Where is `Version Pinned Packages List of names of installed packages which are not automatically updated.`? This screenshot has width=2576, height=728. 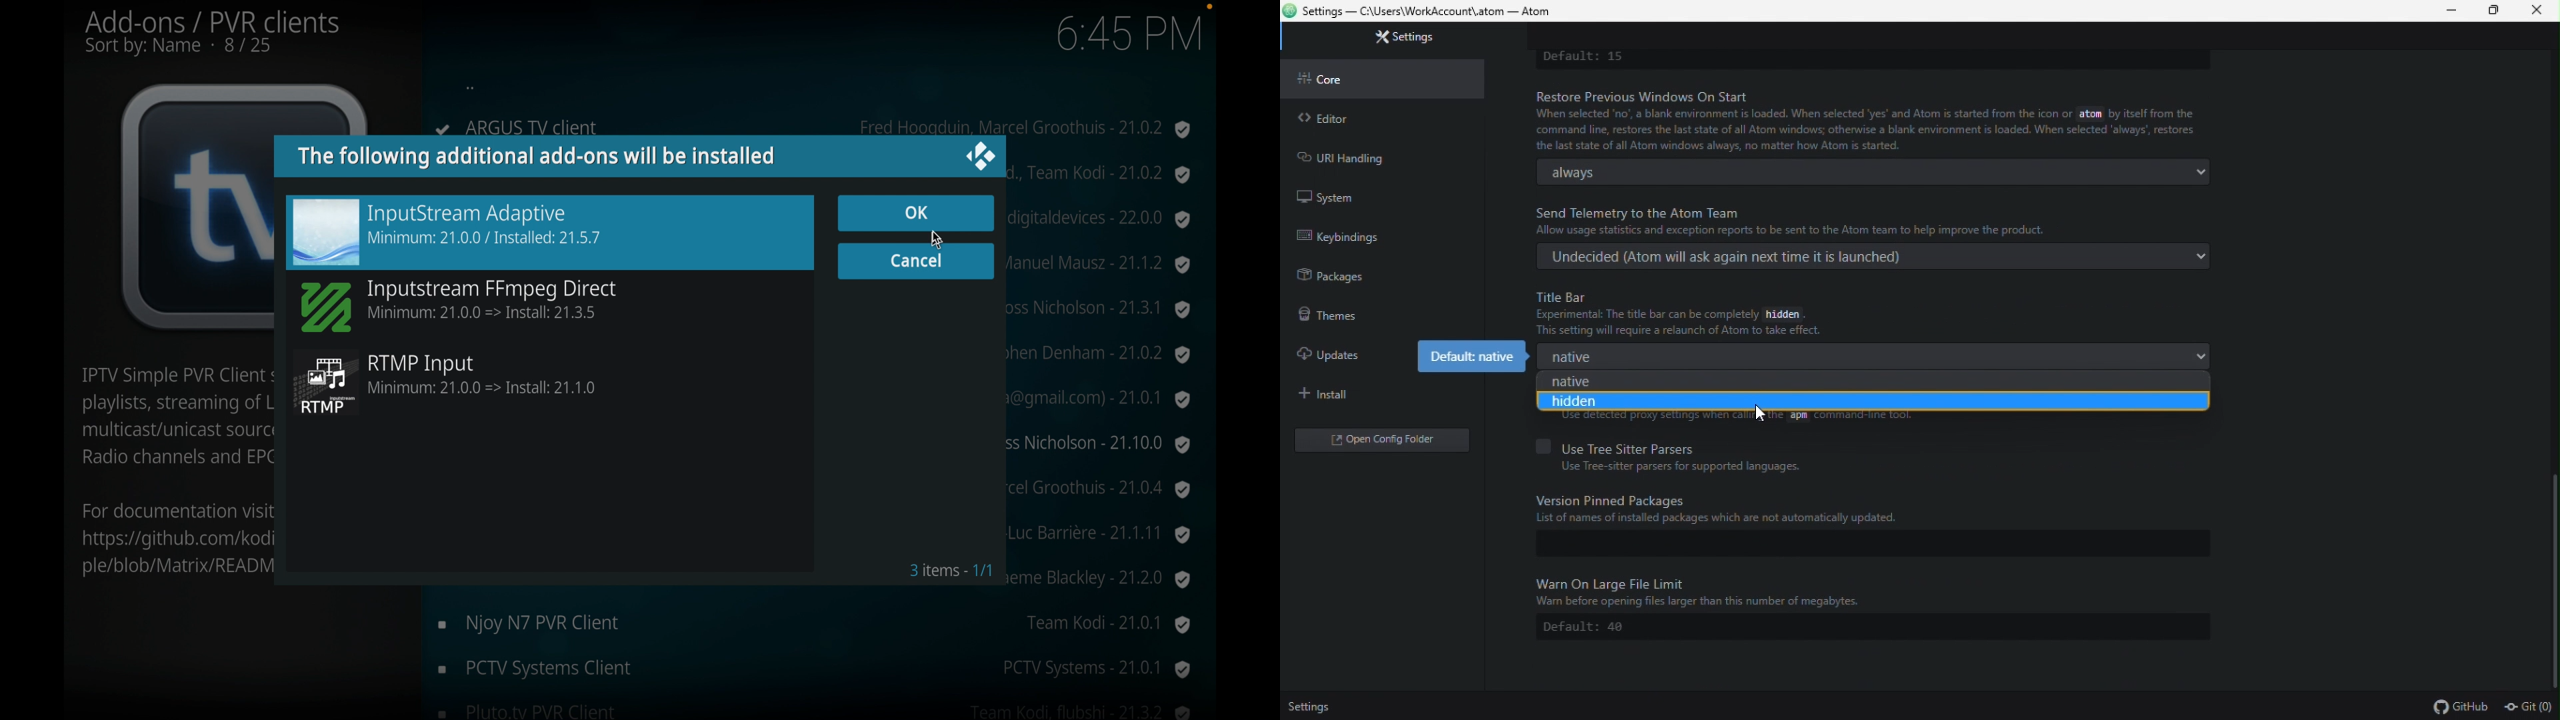 Version Pinned Packages List of names of installed packages which are not automatically updated. is located at coordinates (1730, 512).